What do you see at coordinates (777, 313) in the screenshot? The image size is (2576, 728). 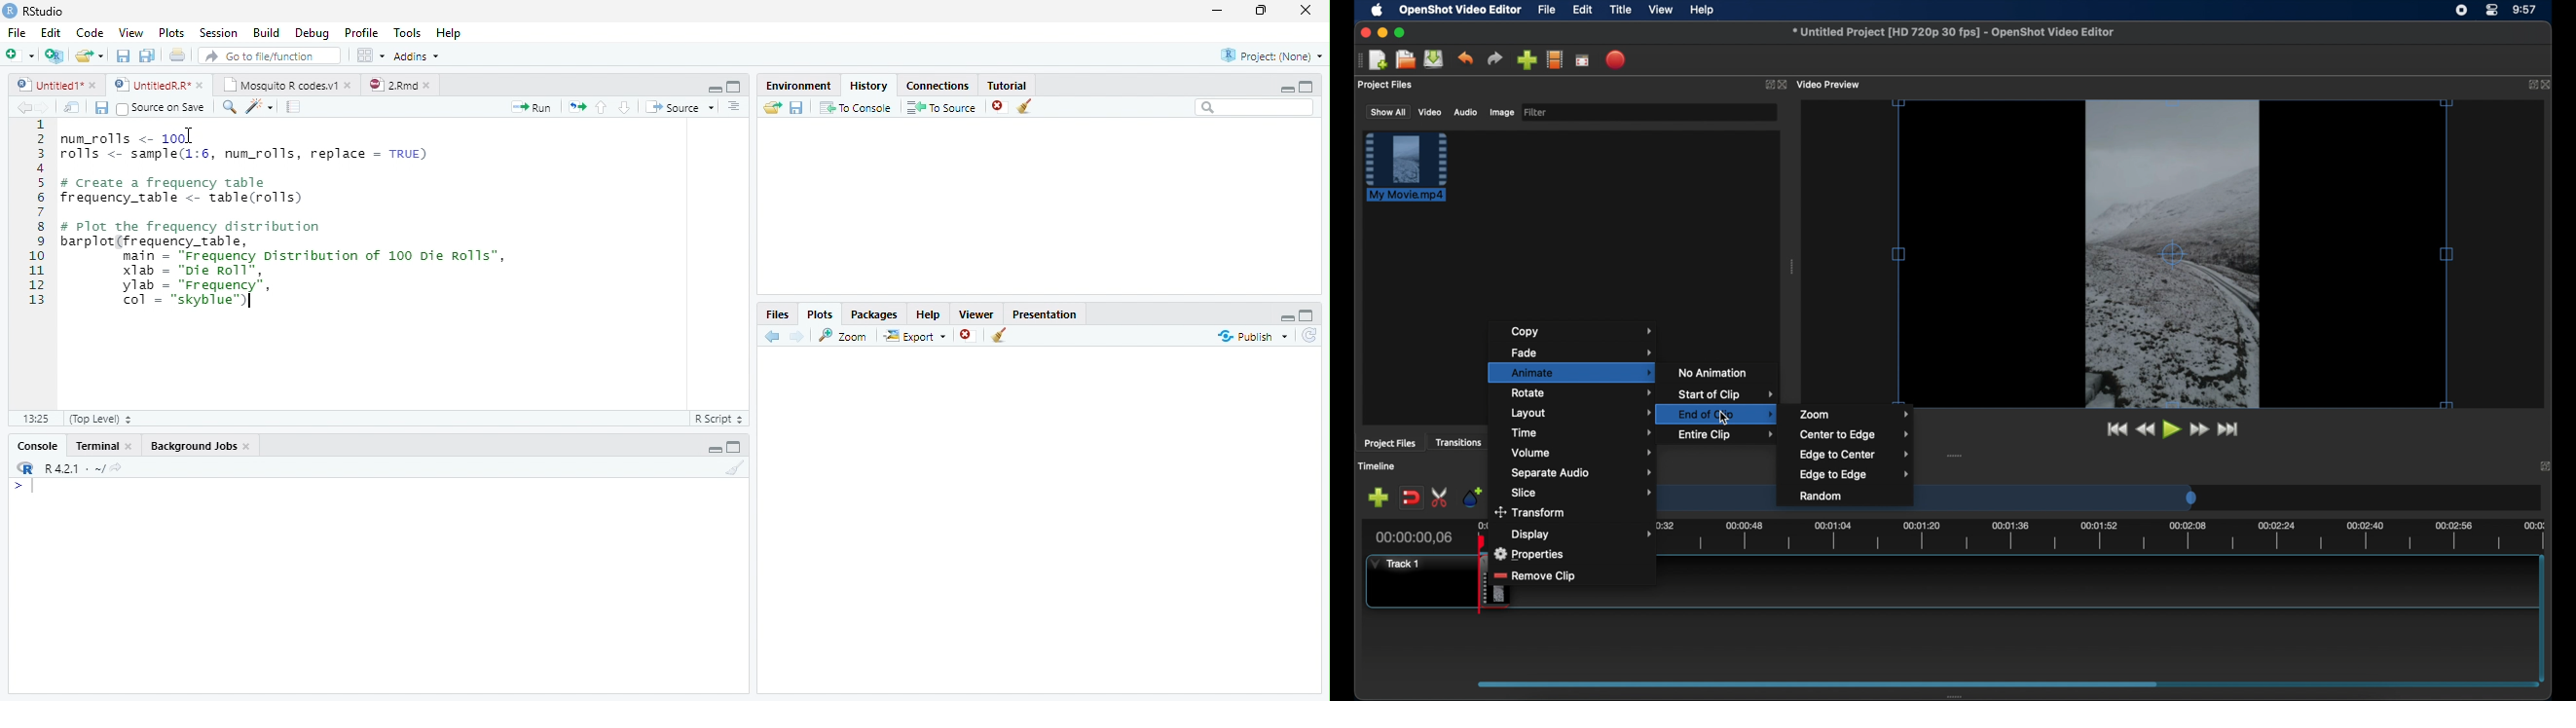 I see `Files` at bounding box center [777, 313].